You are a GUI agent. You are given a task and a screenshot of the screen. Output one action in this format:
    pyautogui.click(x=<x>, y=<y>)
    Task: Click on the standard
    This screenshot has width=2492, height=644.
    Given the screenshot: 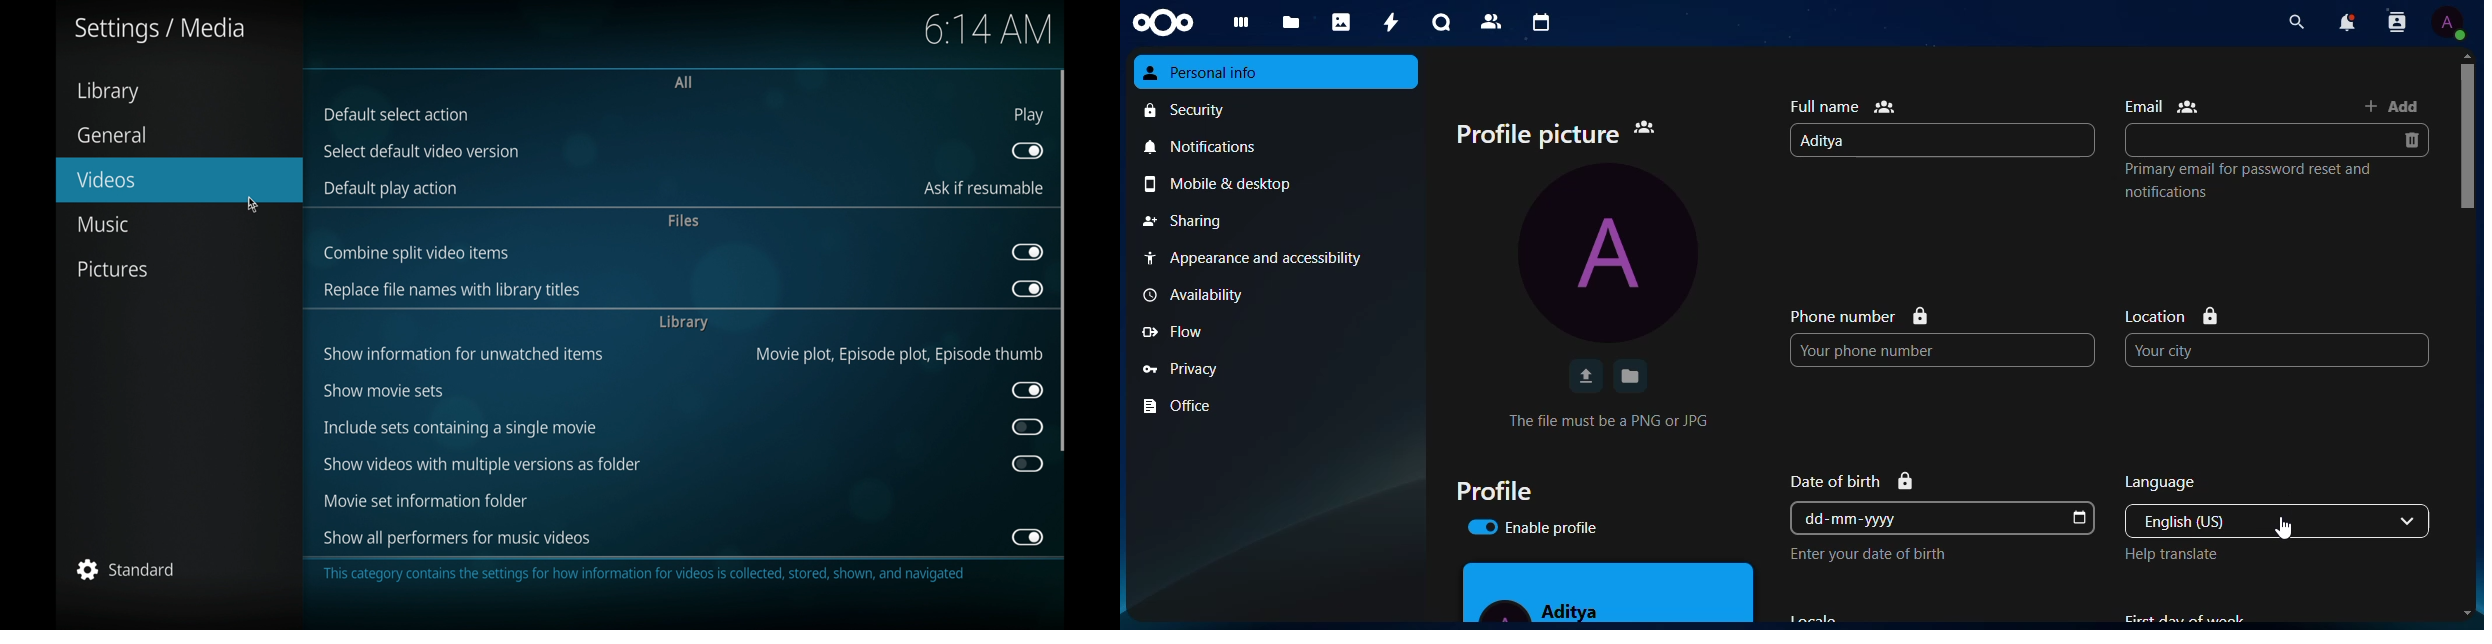 What is the action you would take?
    pyautogui.click(x=127, y=569)
    